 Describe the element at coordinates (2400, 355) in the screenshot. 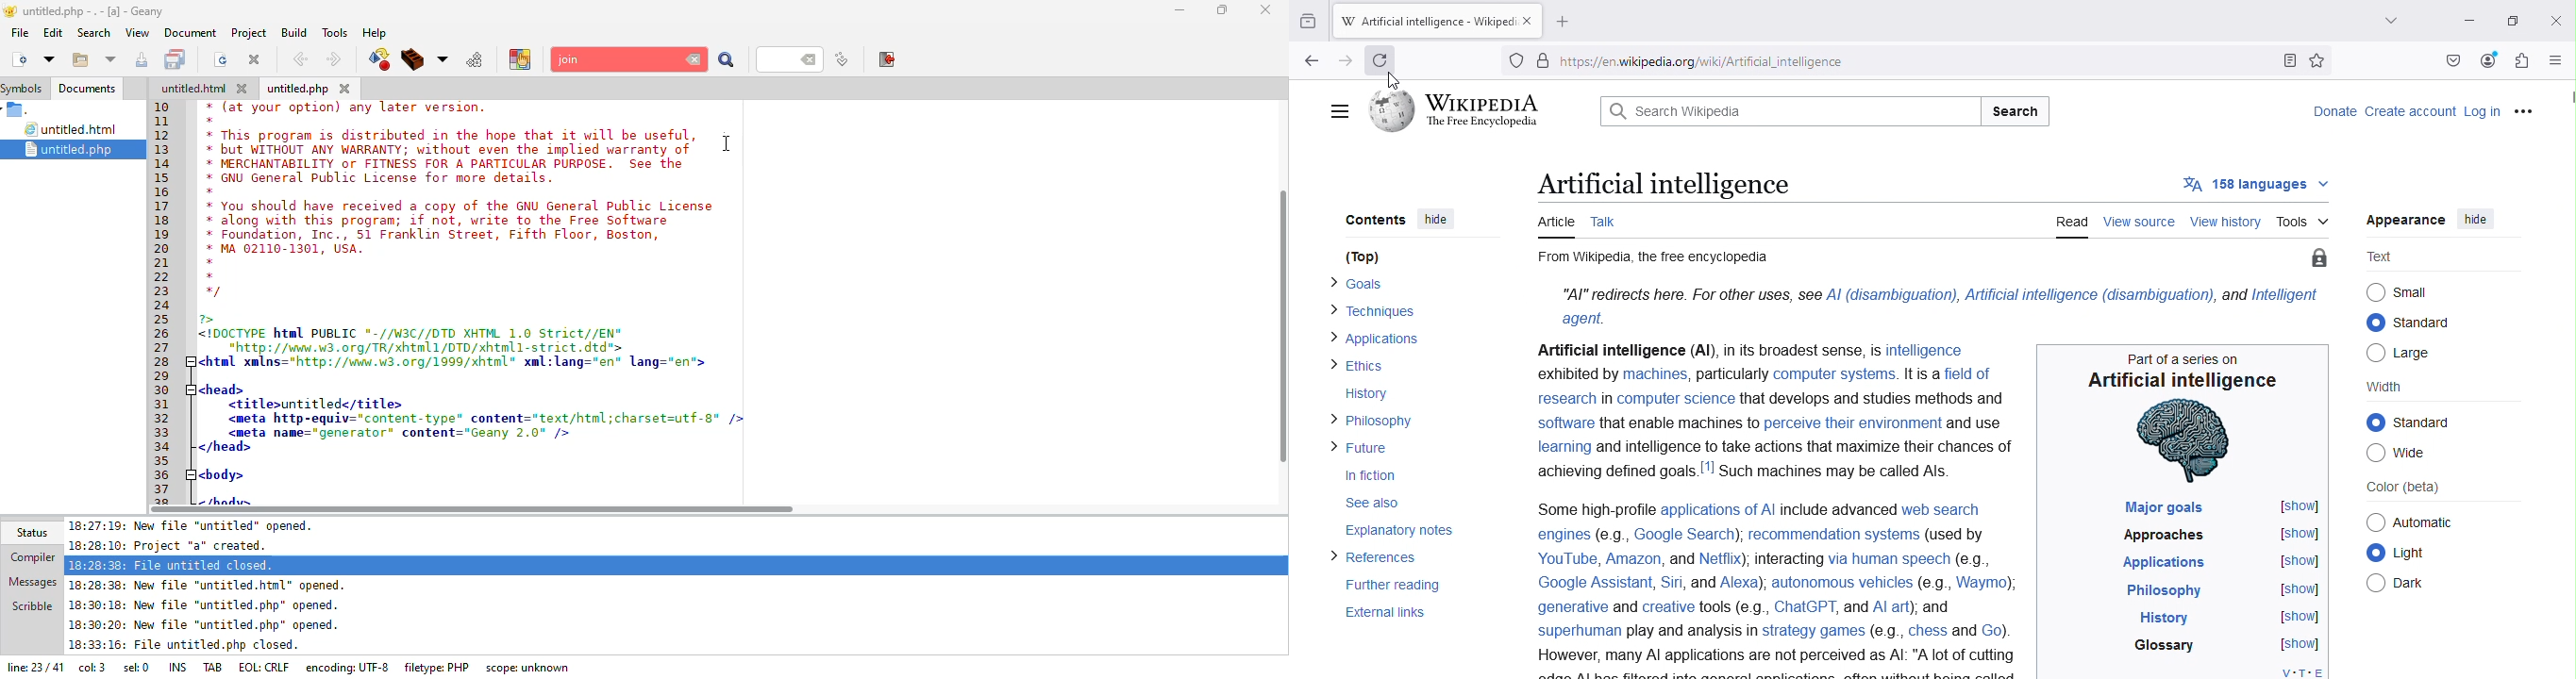

I see `Large` at that location.